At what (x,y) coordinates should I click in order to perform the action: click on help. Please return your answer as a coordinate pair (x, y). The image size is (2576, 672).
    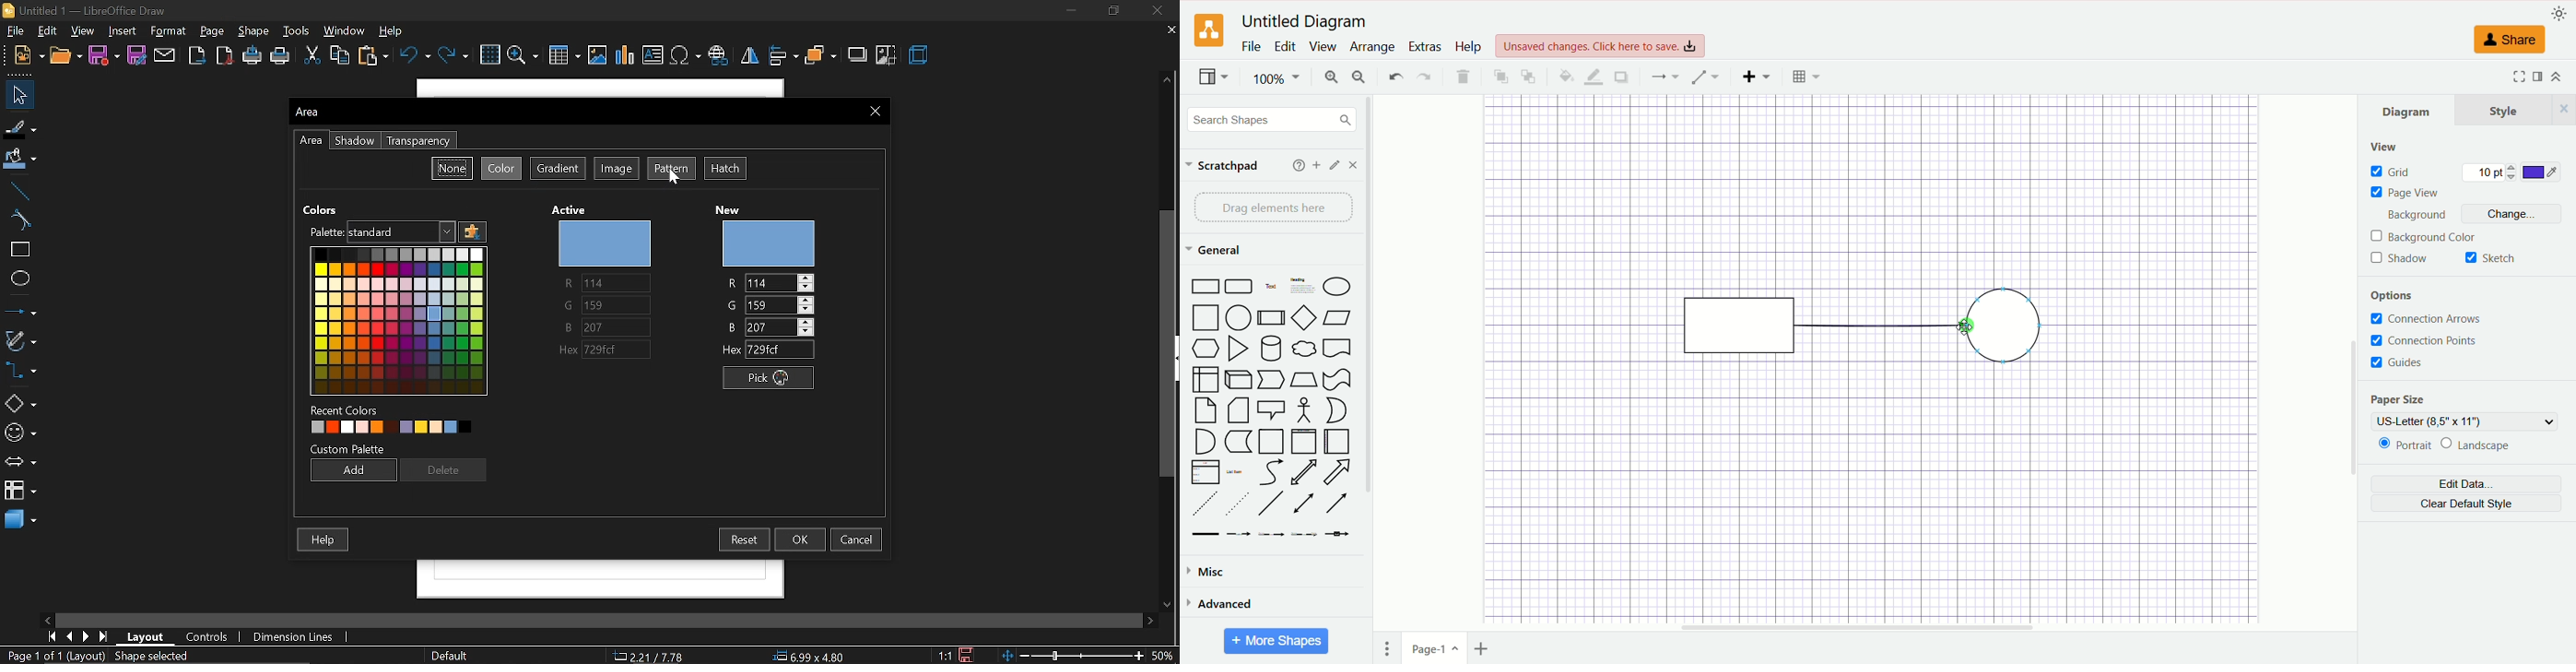
    Looking at the image, I should click on (1296, 165).